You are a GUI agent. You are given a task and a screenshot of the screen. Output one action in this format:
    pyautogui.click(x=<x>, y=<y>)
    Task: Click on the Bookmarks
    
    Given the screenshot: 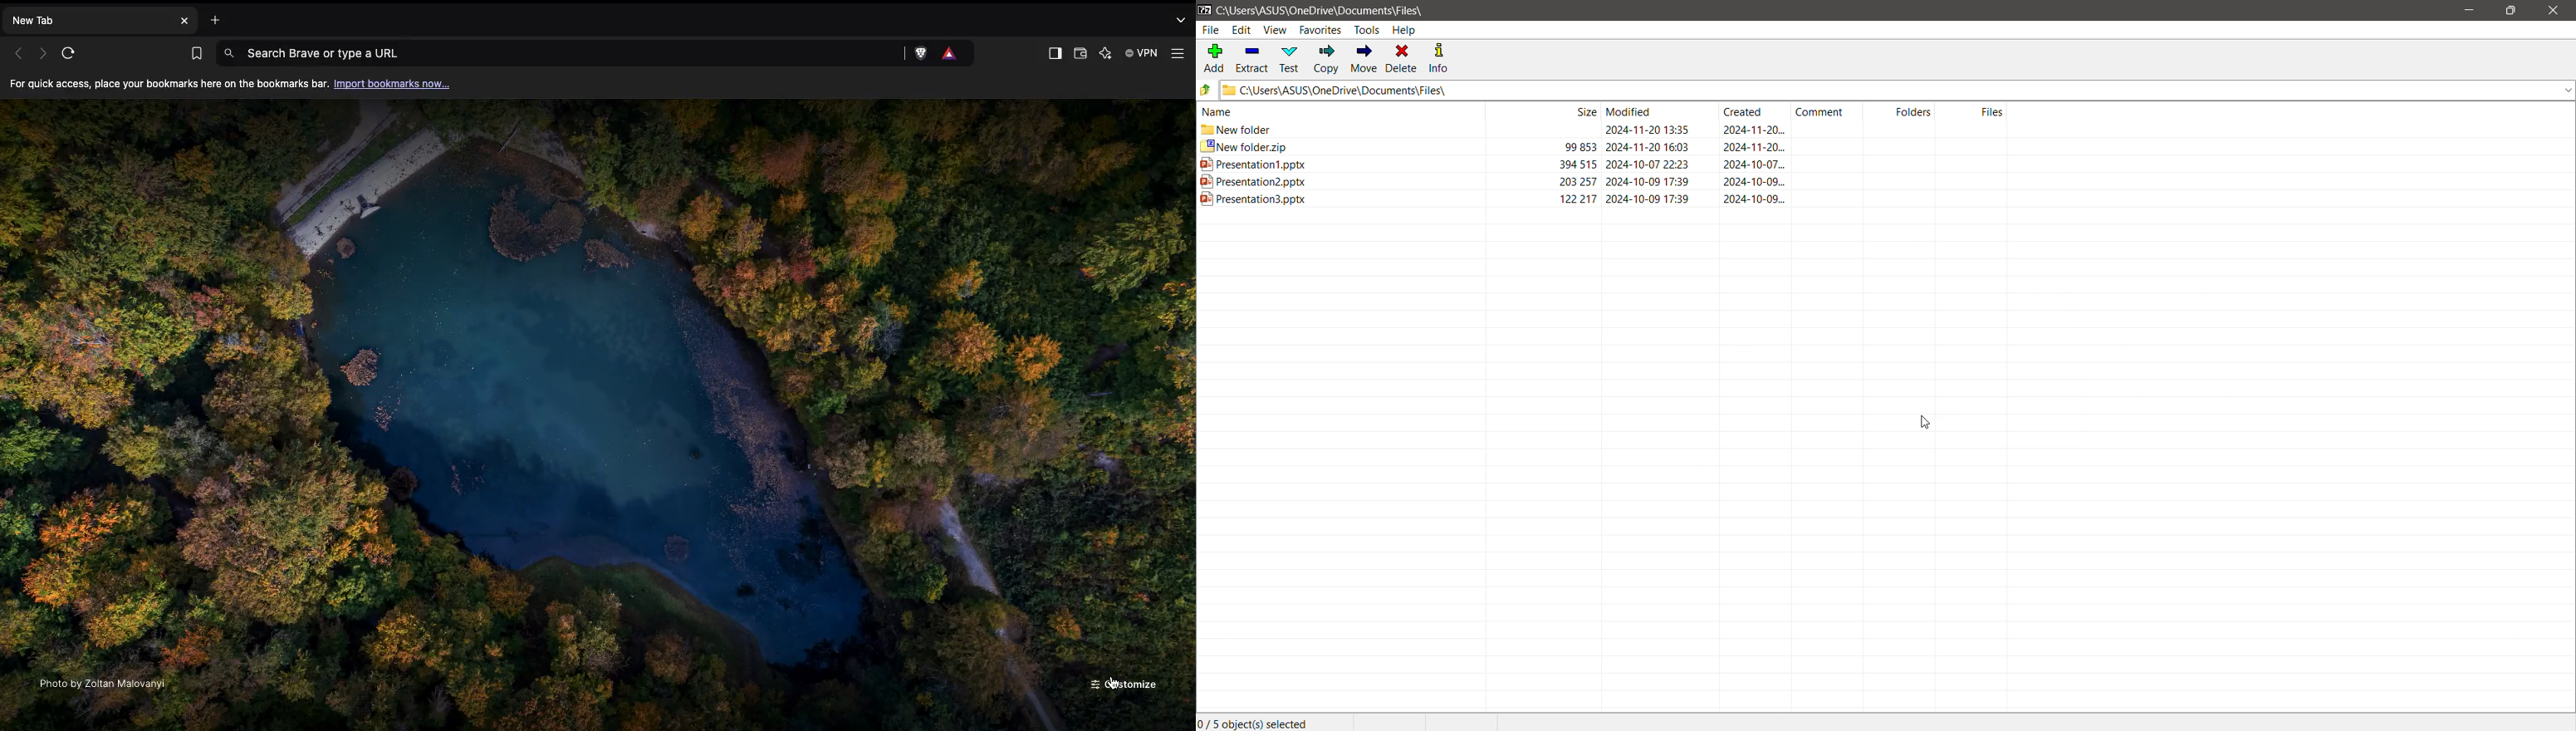 What is the action you would take?
    pyautogui.click(x=193, y=54)
    